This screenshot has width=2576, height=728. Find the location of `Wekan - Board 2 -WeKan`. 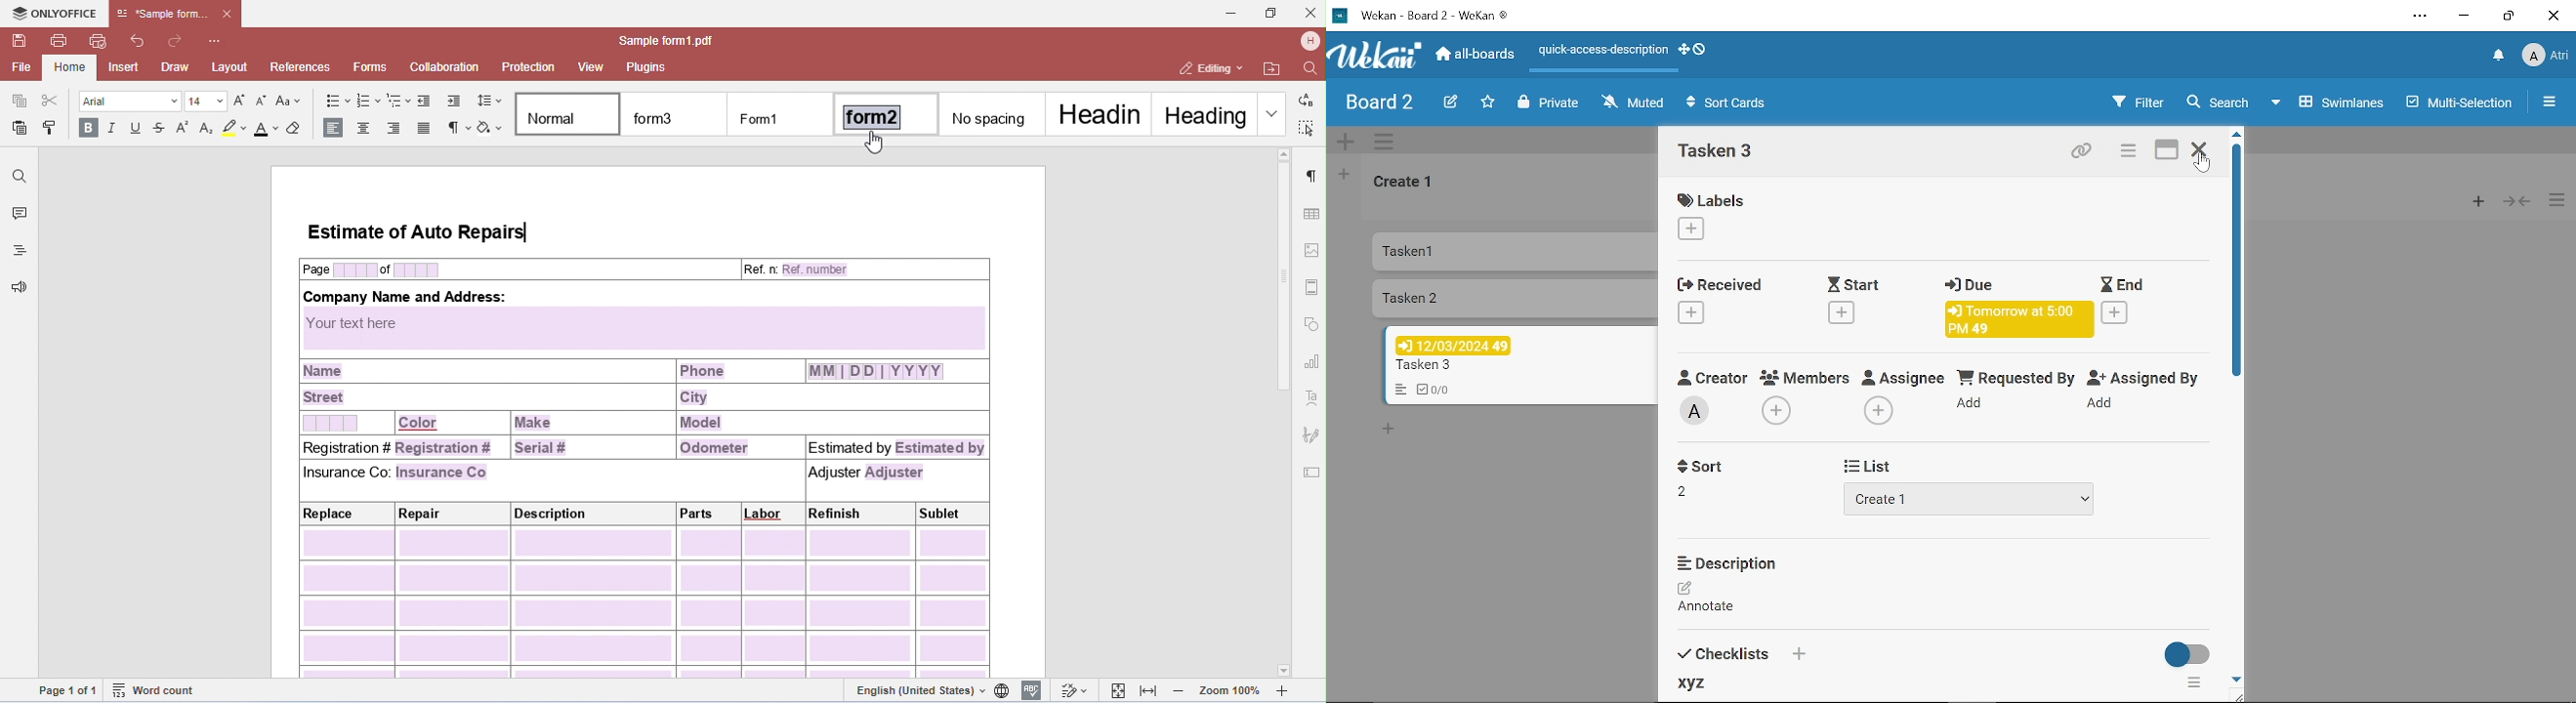

Wekan - Board 2 -WeKan is located at coordinates (1424, 15).